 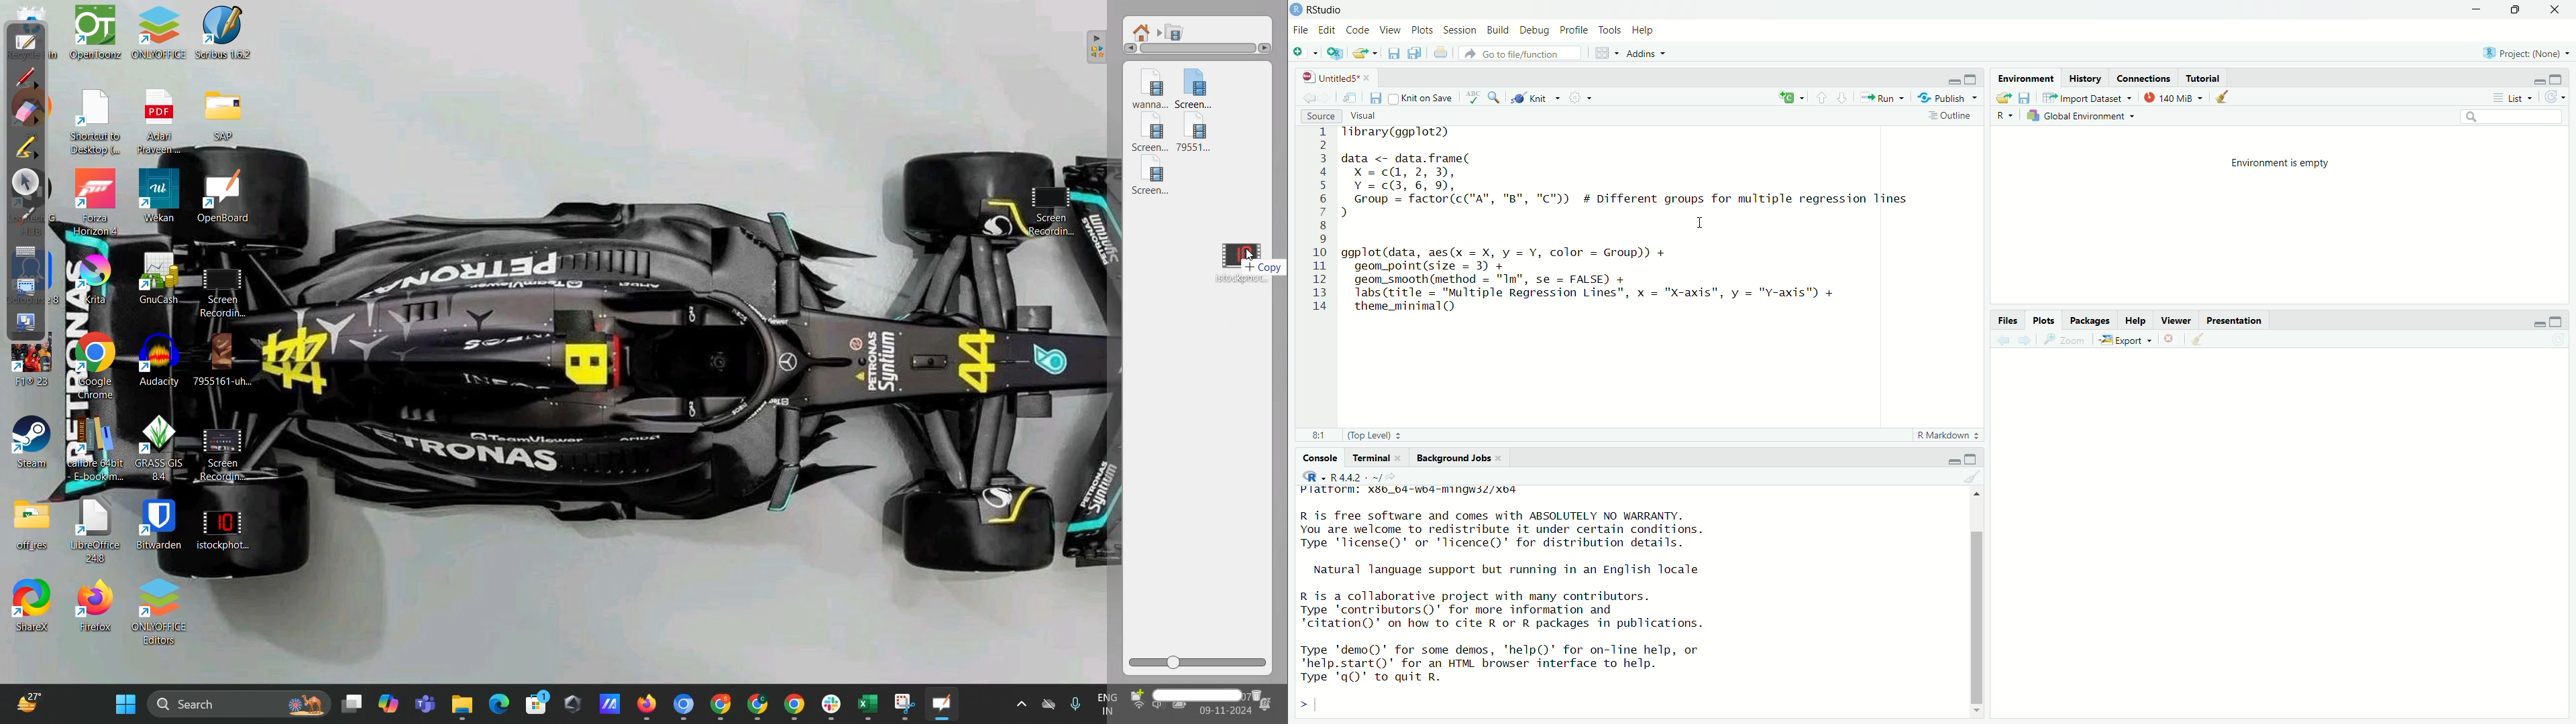 What do you see at coordinates (2027, 78) in the screenshot?
I see `Environment` at bounding box center [2027, 78].